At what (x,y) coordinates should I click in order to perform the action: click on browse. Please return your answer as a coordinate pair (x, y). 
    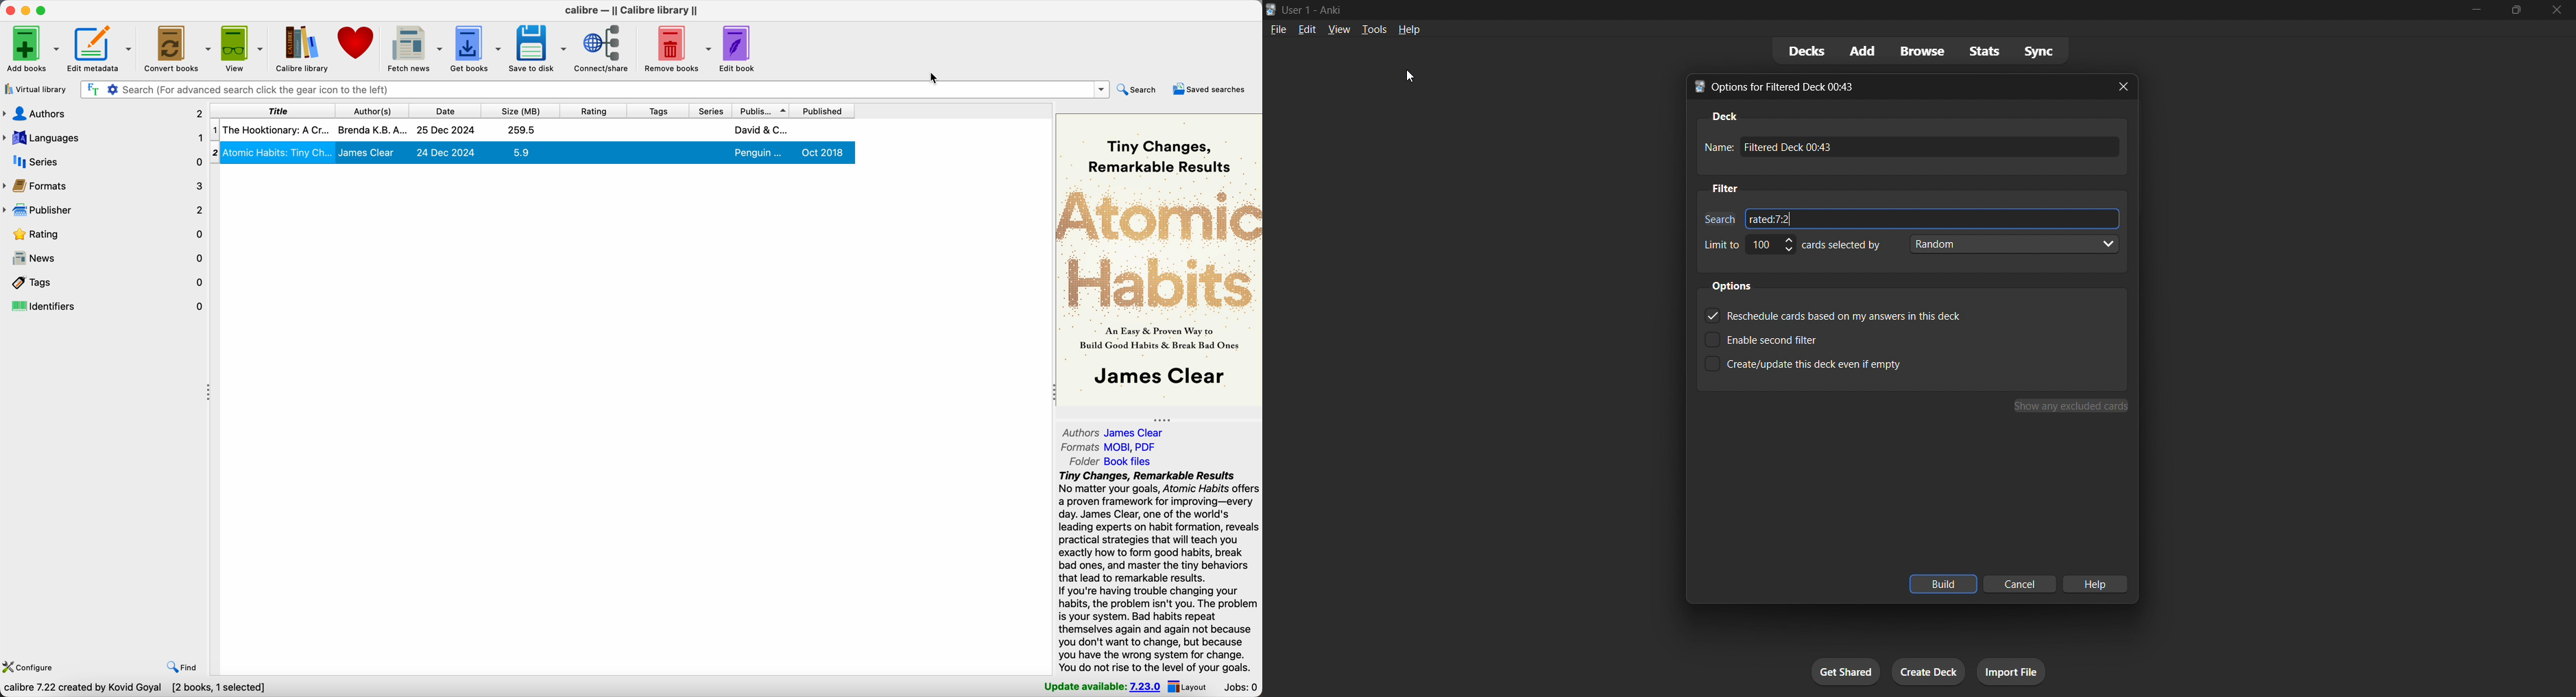
    Looking at the image, I should click on (1915, 50).